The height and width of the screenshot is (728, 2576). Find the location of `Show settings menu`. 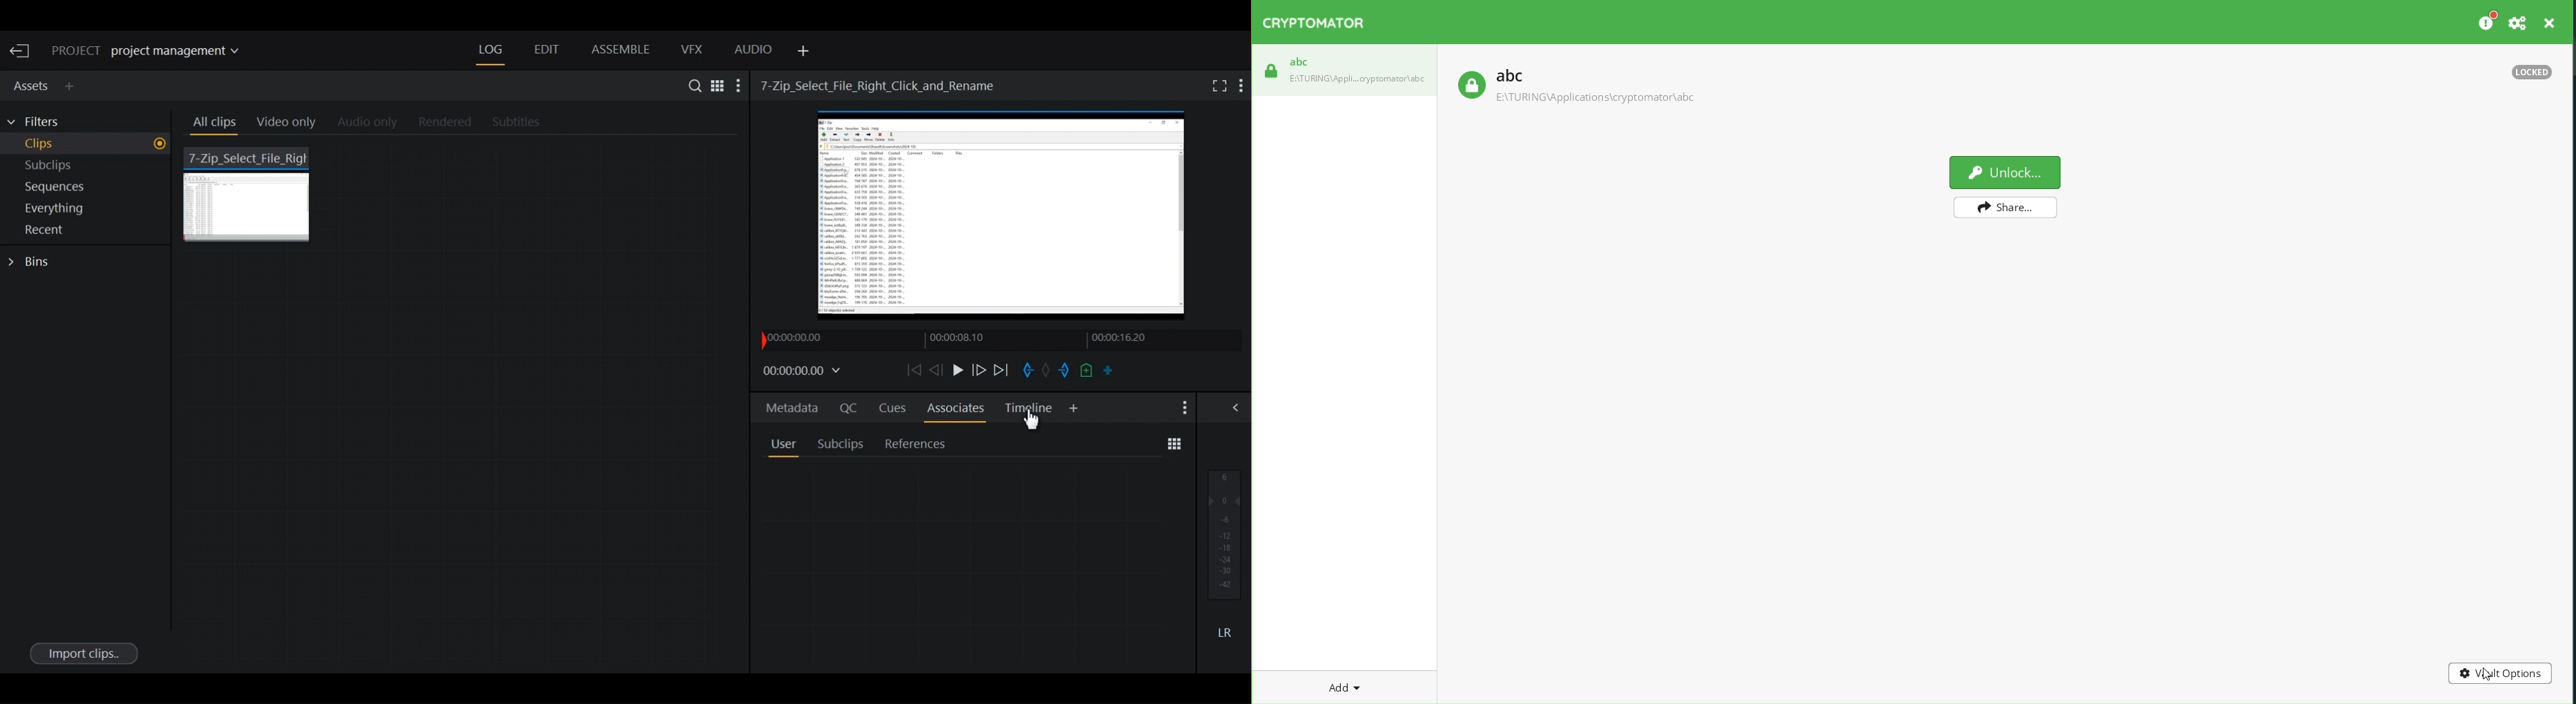

Show settings menu is located at coordinates (740, 85).